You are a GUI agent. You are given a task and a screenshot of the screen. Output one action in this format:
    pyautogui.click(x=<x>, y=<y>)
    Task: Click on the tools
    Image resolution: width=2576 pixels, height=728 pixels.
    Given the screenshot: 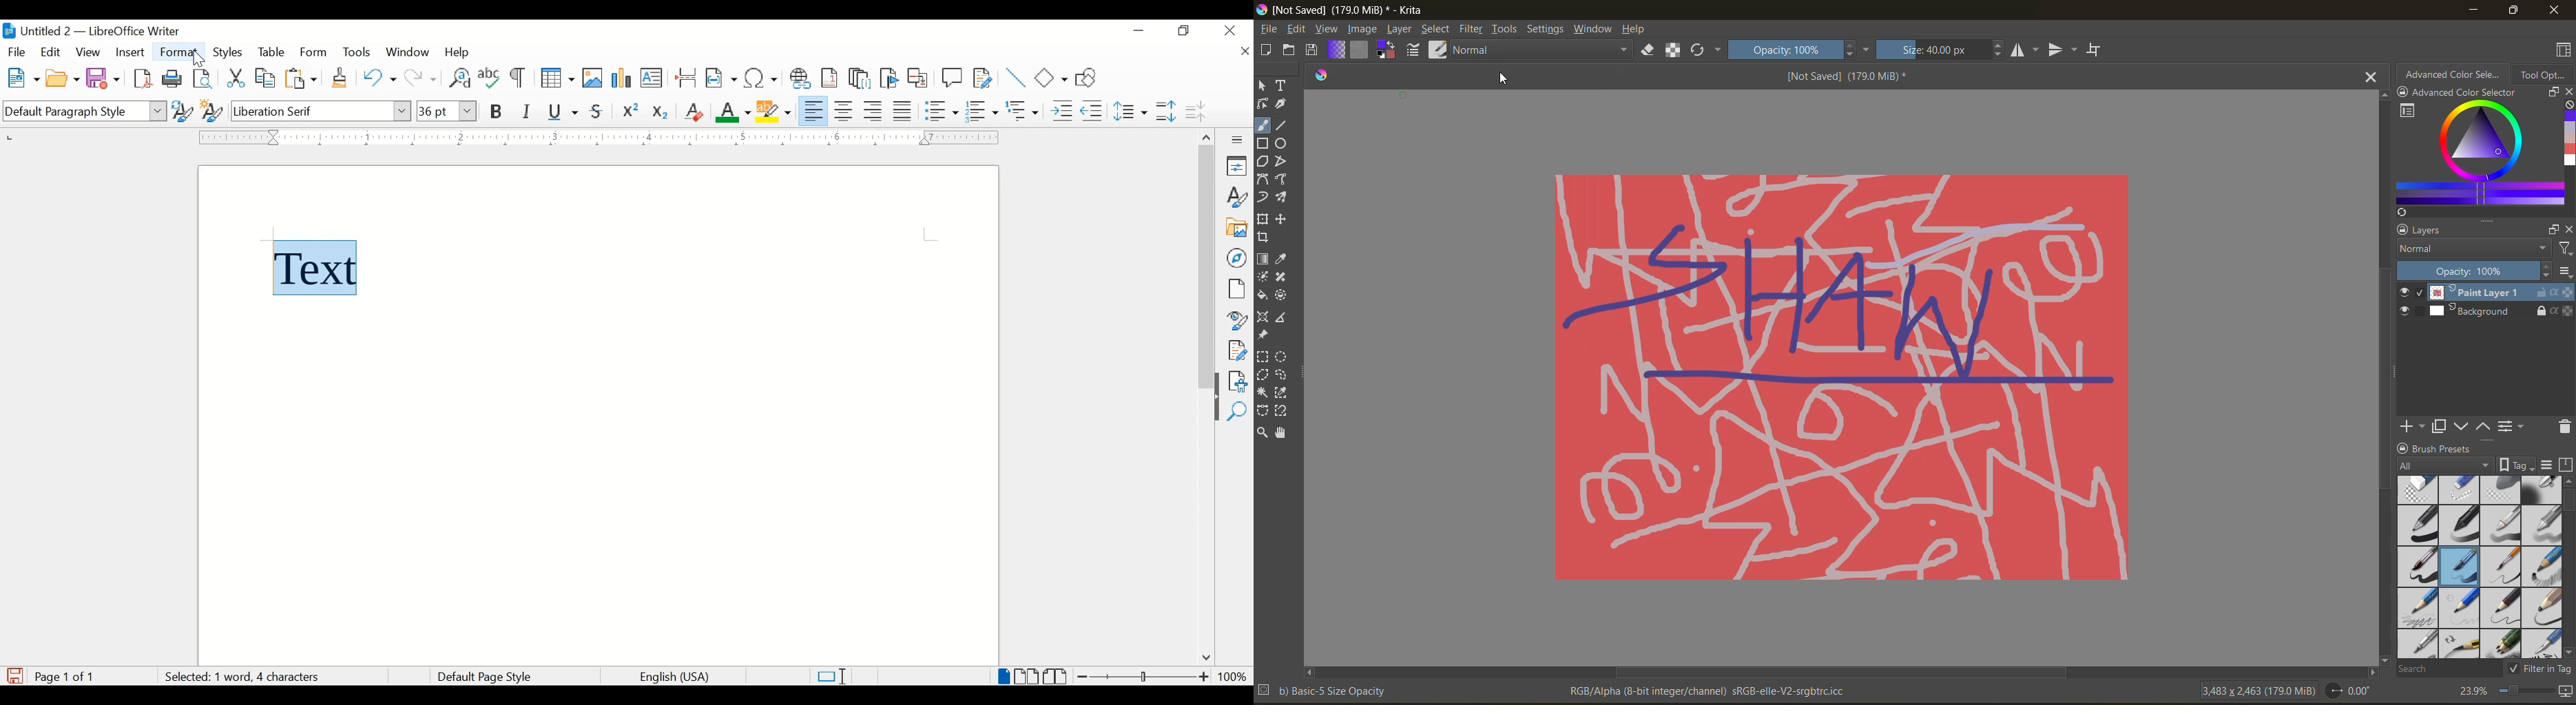 What is the action you would take?
    pyautogui.click(x=357, y=52)
    